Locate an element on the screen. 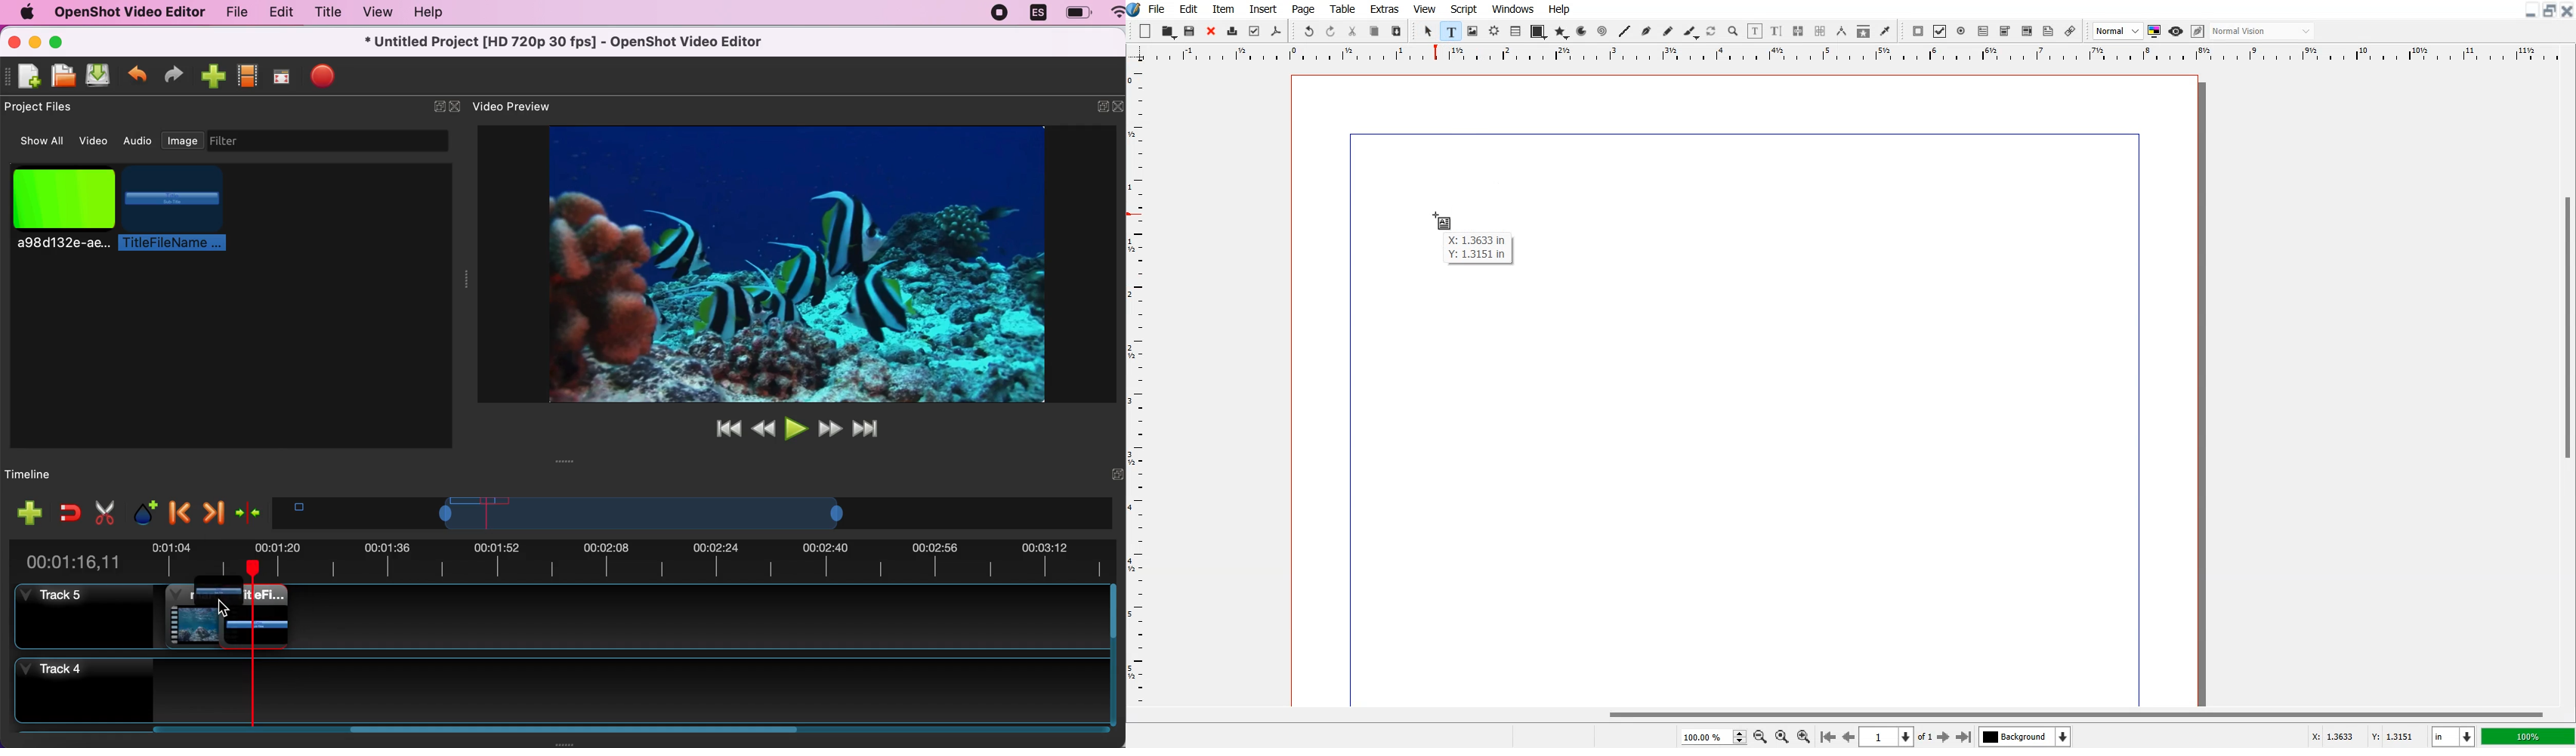 The image size is (2576, 756). Horizontal Scale is located at coordinates (1867, 54).